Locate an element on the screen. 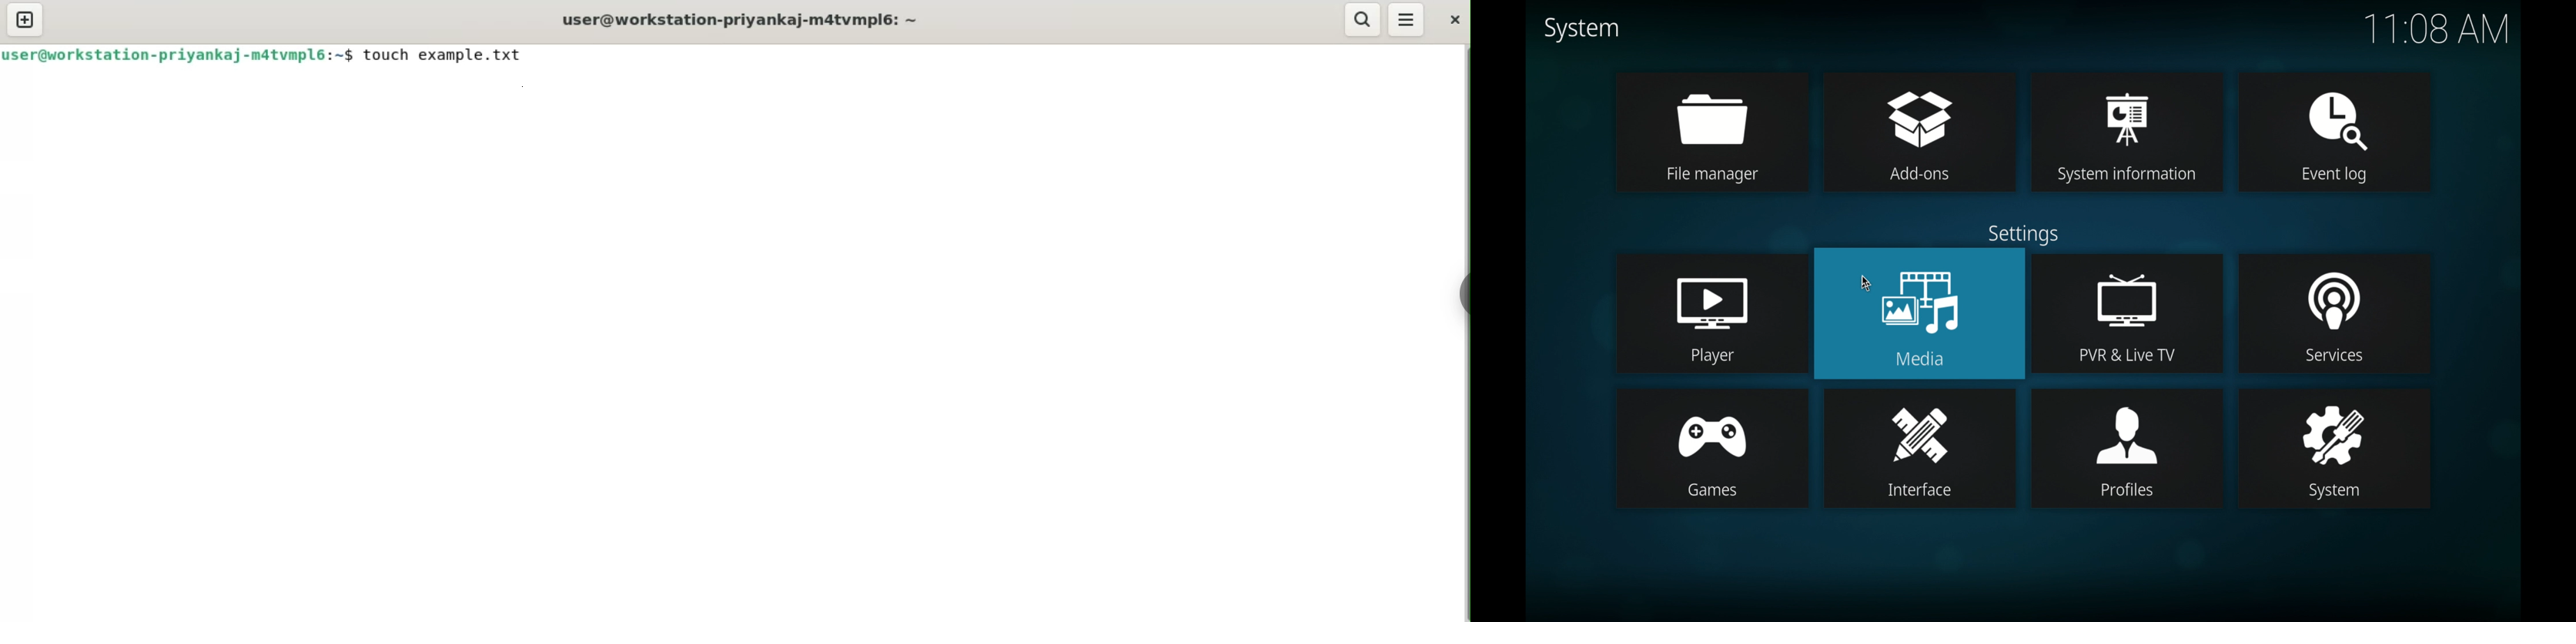 The width and height of the screenshot is (2576, 644). system is located at coordinates (2337, 449).